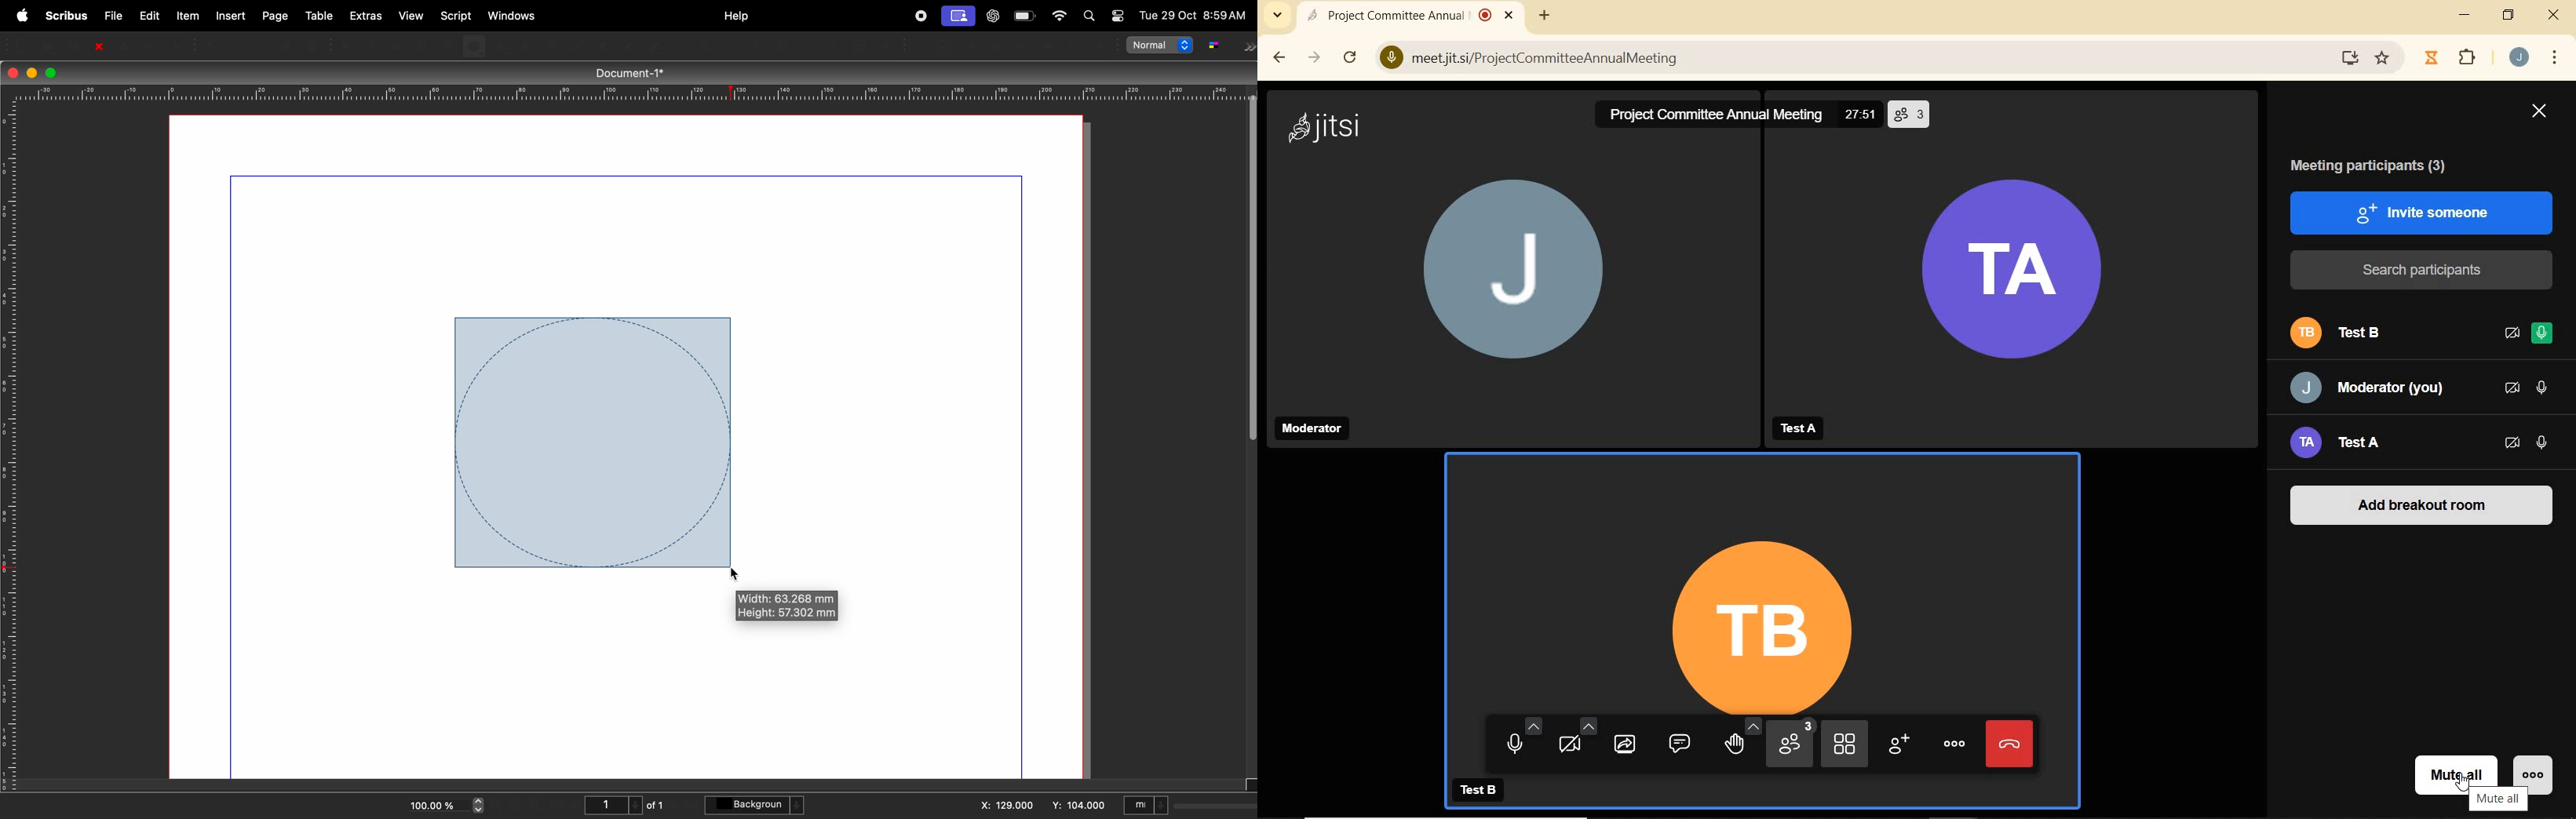  What do you see at coordinates (998, 46) in the screenshot?
I see `PDF text field` at bounding box center [998, 46].